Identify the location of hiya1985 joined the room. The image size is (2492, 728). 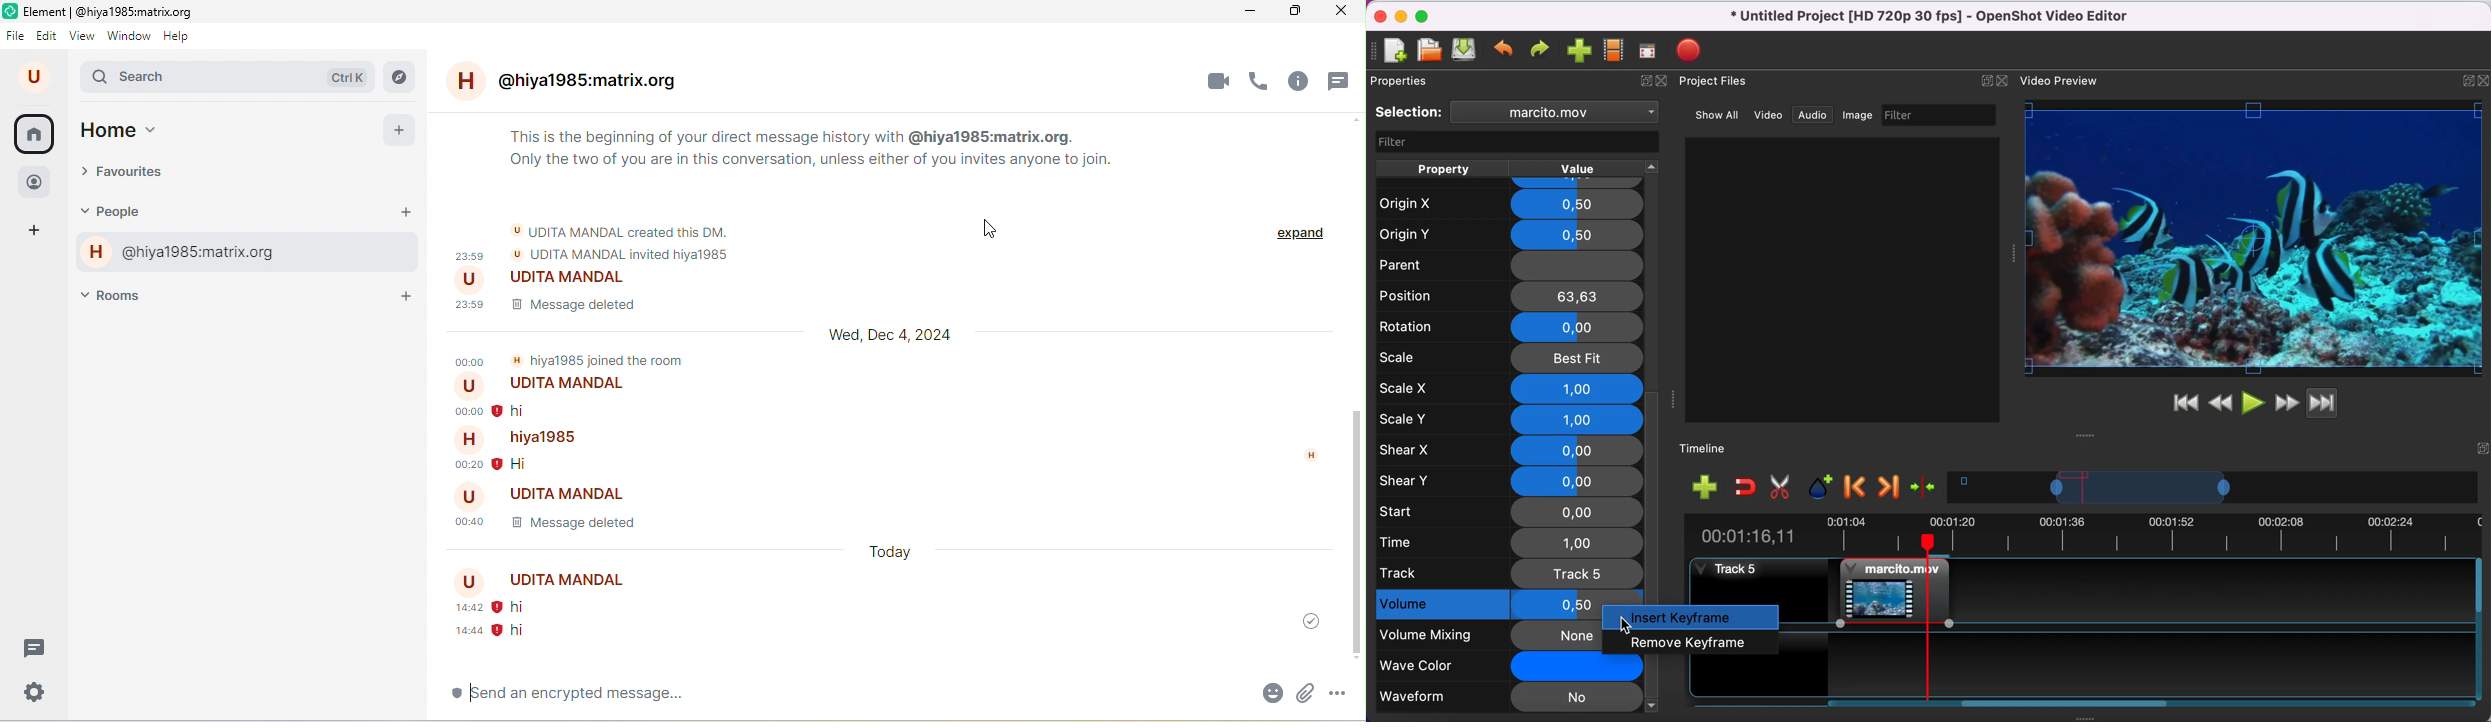
(600, 361).